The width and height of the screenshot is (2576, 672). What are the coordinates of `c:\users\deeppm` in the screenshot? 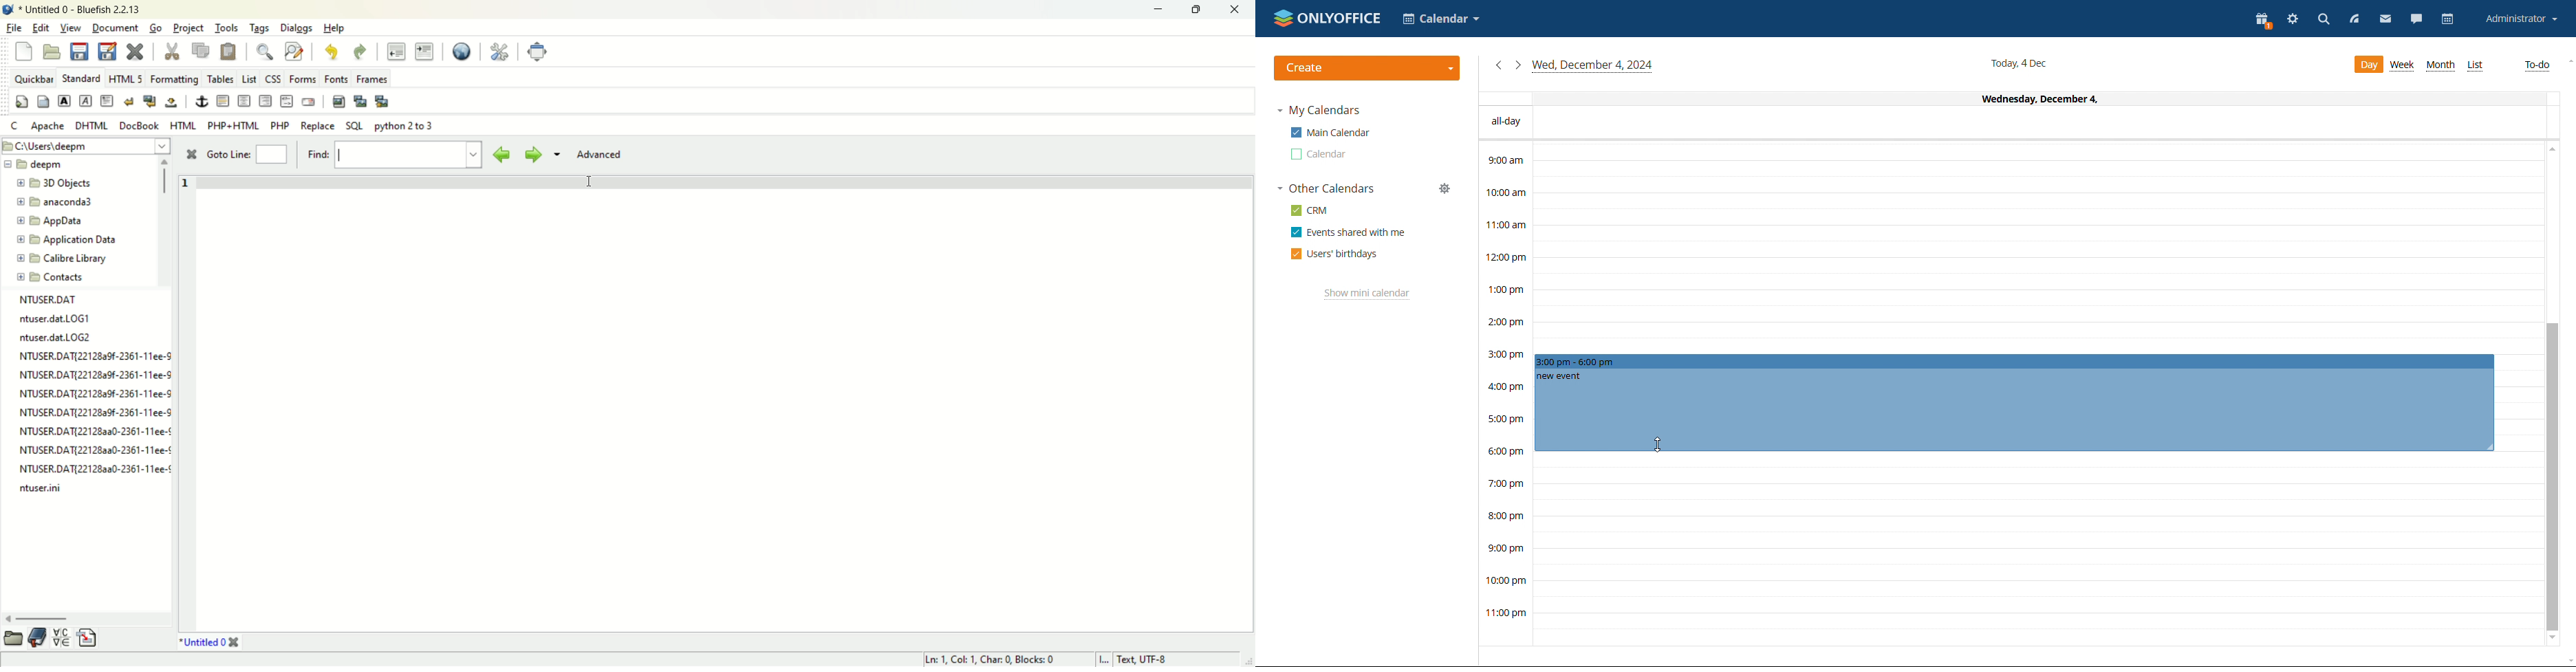 It's located at (63, 147).